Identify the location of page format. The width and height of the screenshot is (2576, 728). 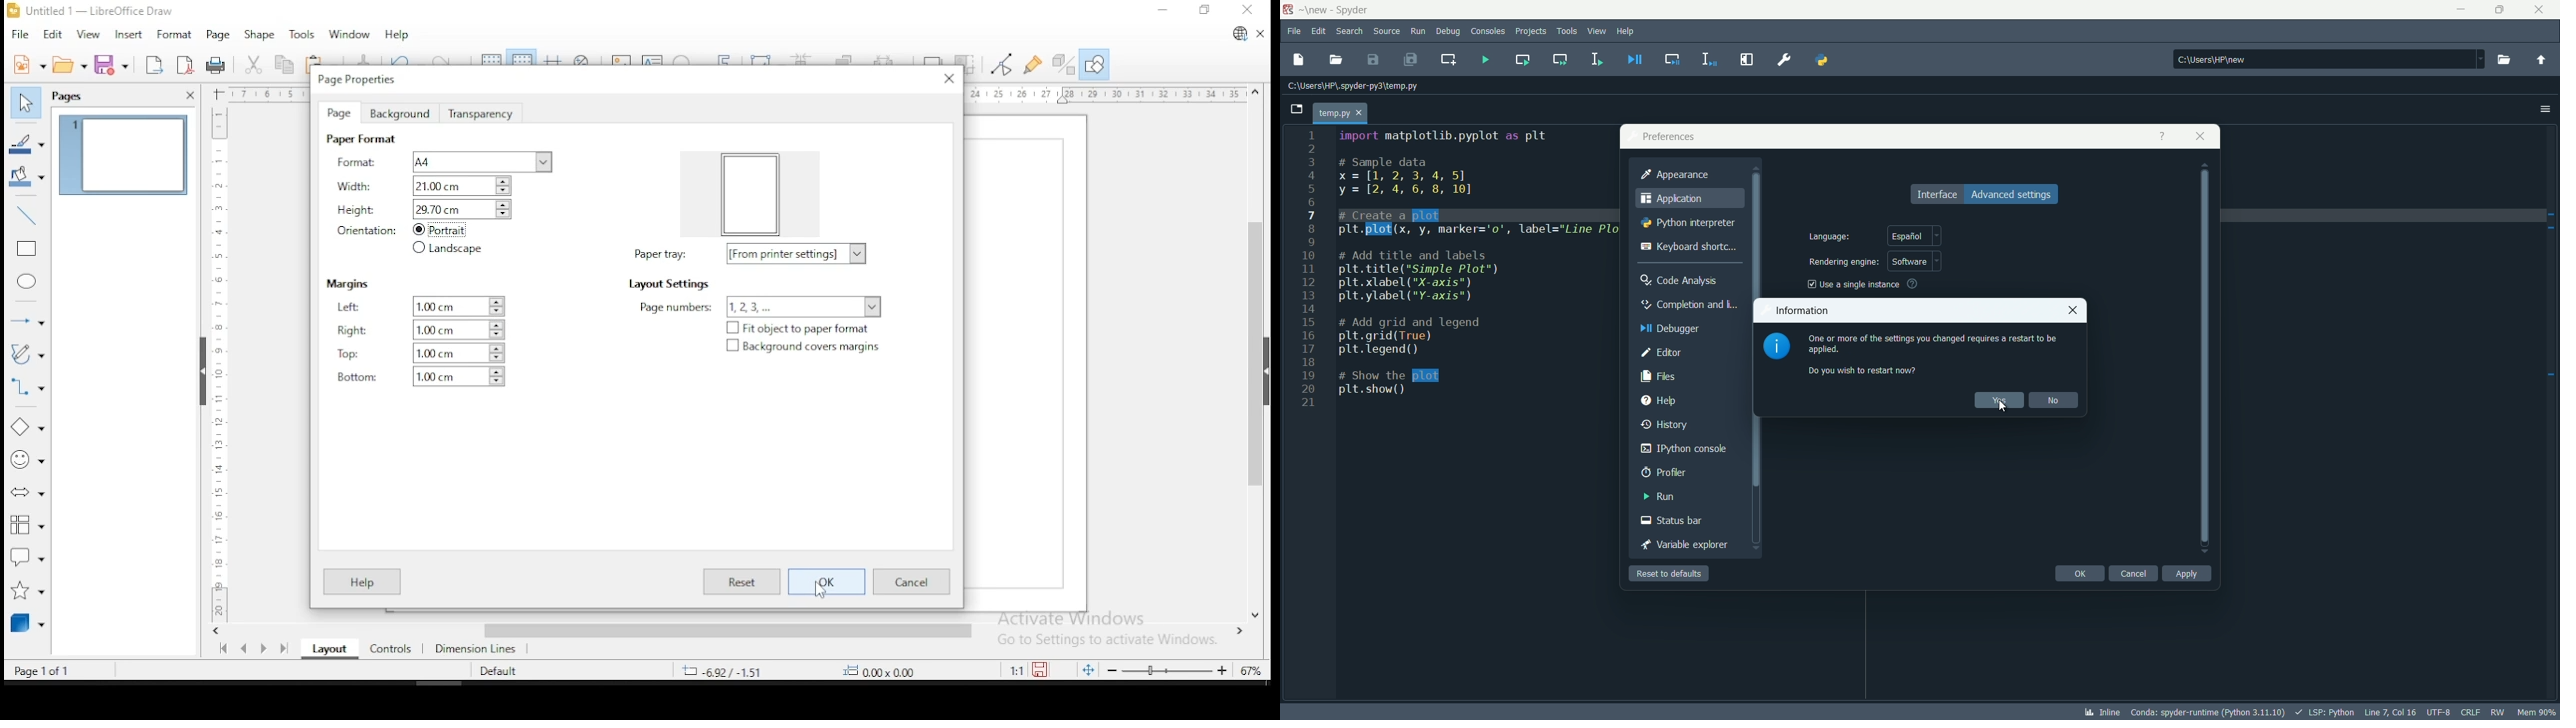
(361, 139).